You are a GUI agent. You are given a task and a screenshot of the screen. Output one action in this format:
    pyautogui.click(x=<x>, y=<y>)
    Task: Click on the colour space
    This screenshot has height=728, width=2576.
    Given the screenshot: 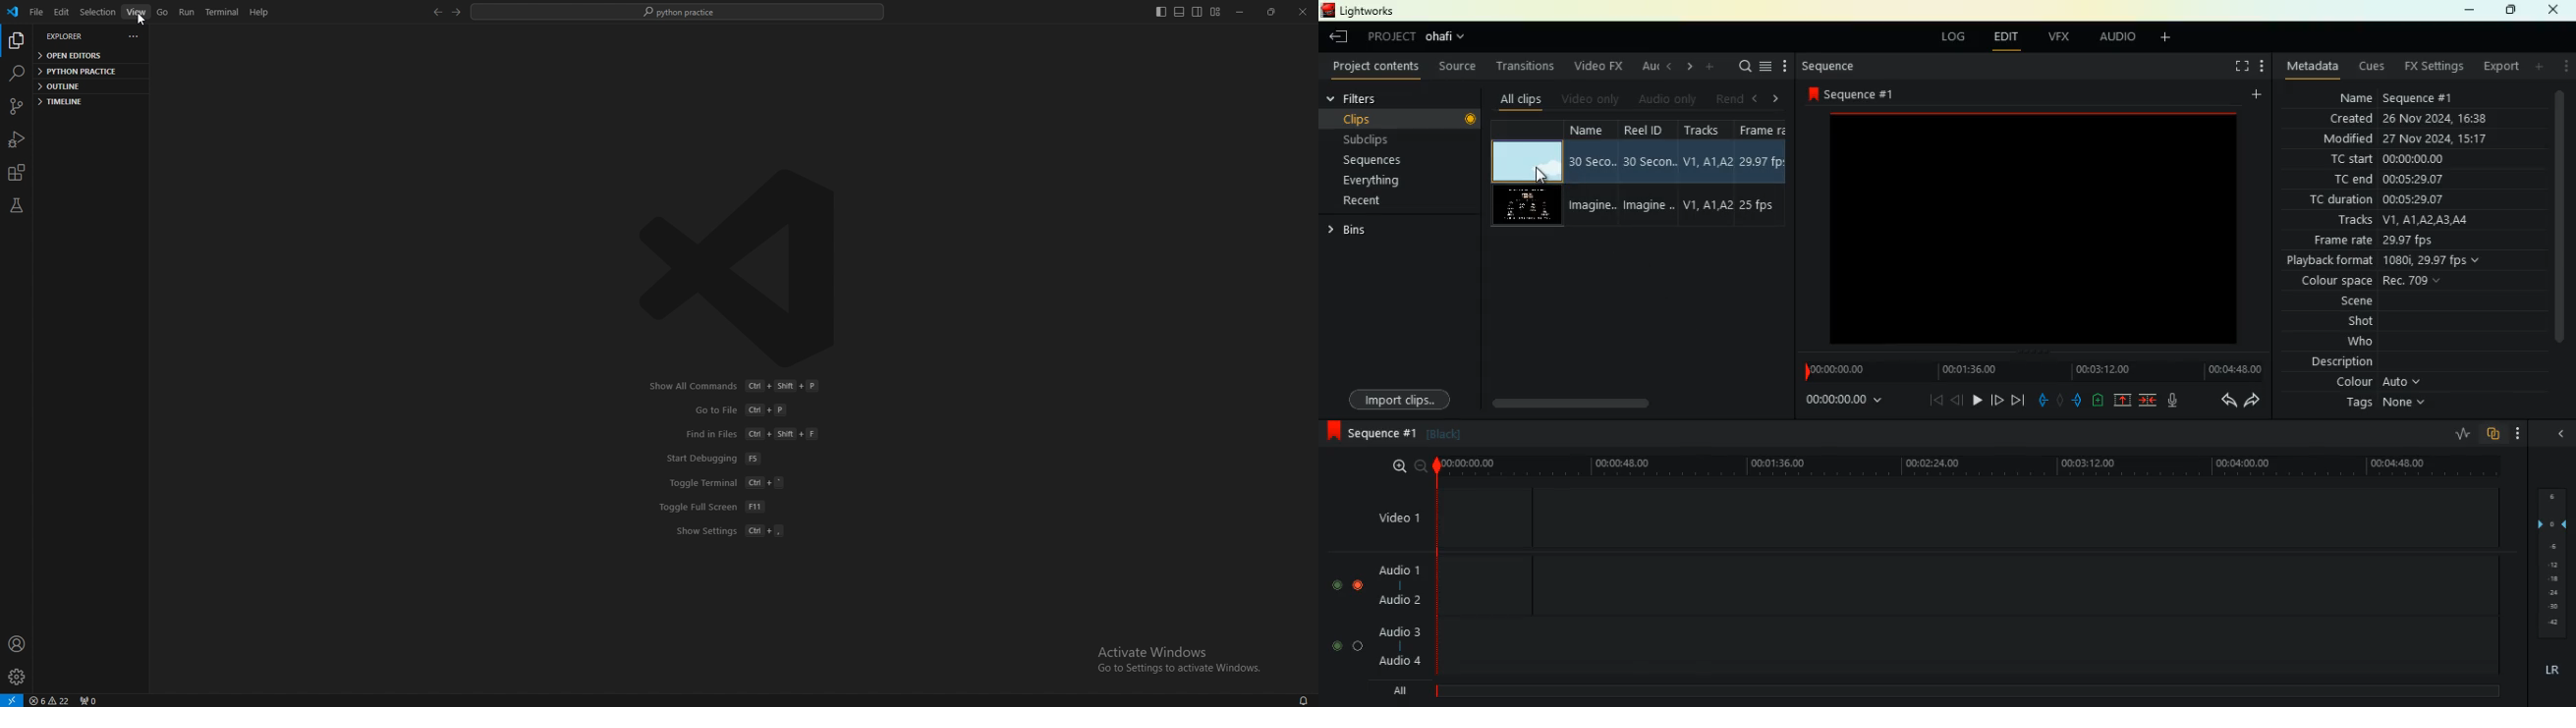 What is the action you would take?
    pyautogui.click(x=2371, y=282)
    